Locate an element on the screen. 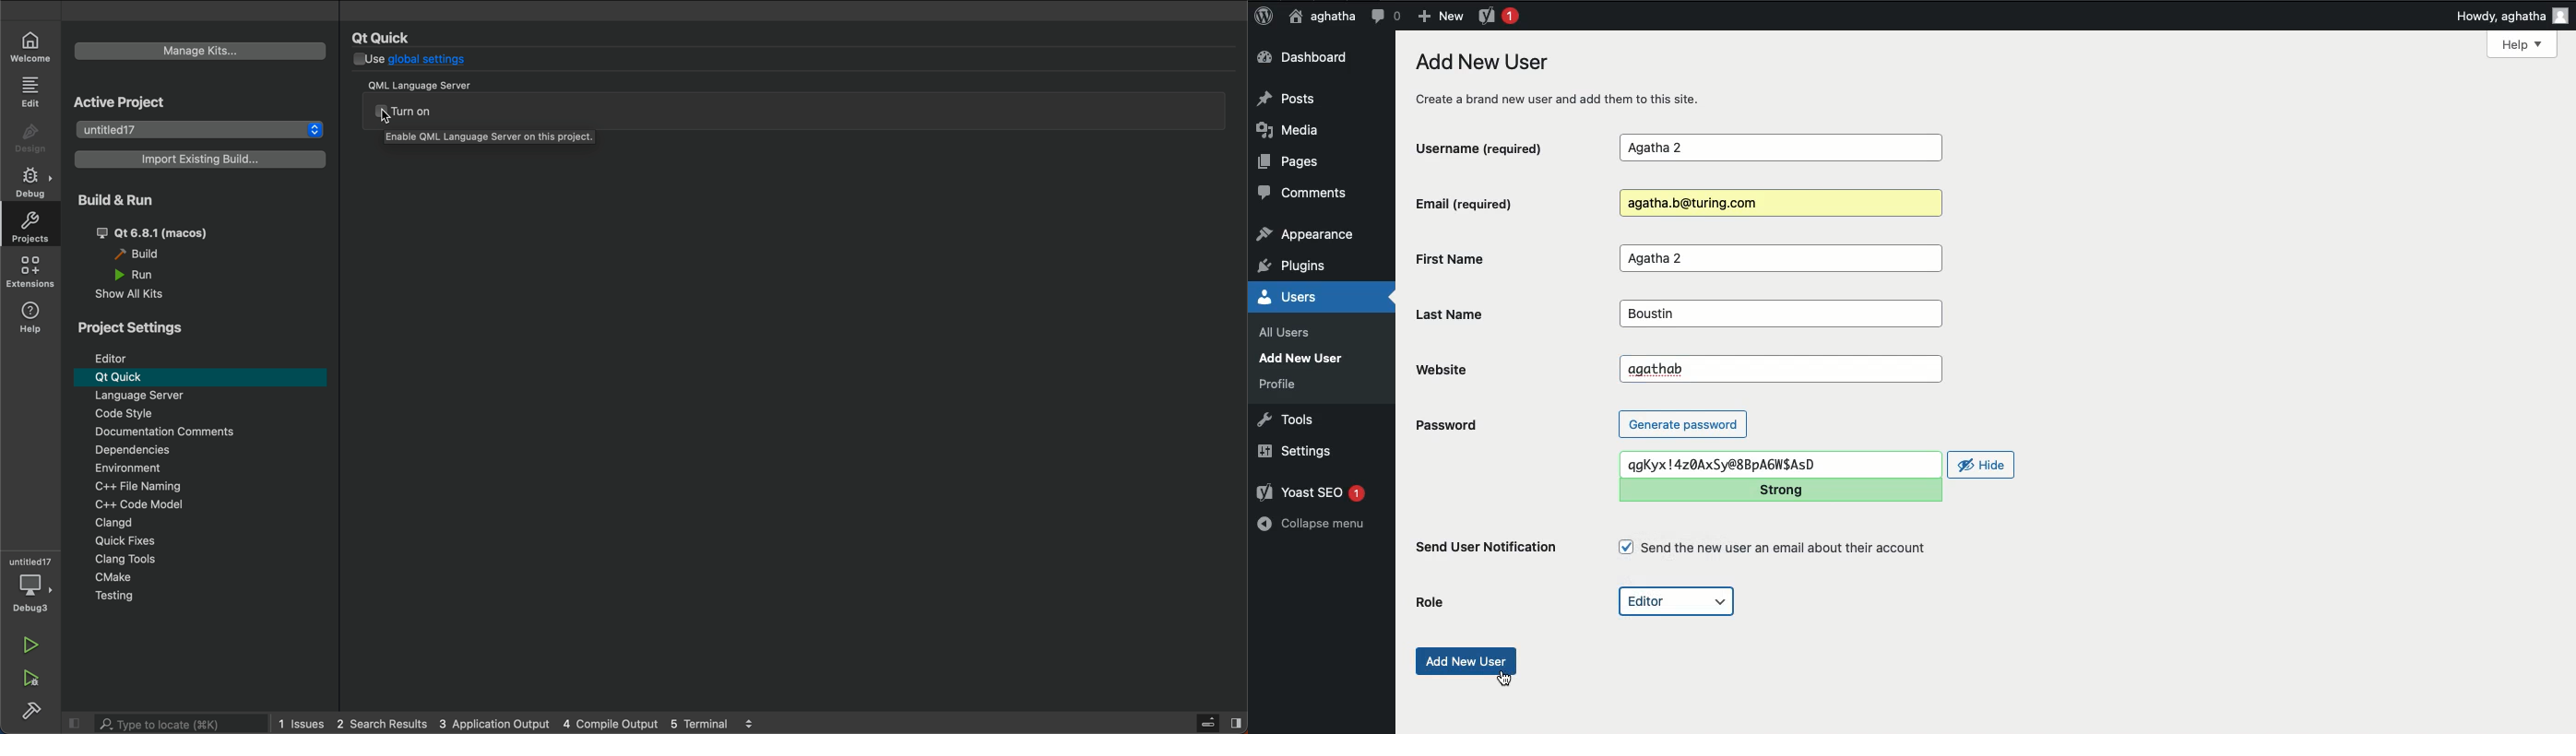  Comment is located at coordinates (1385, 16).